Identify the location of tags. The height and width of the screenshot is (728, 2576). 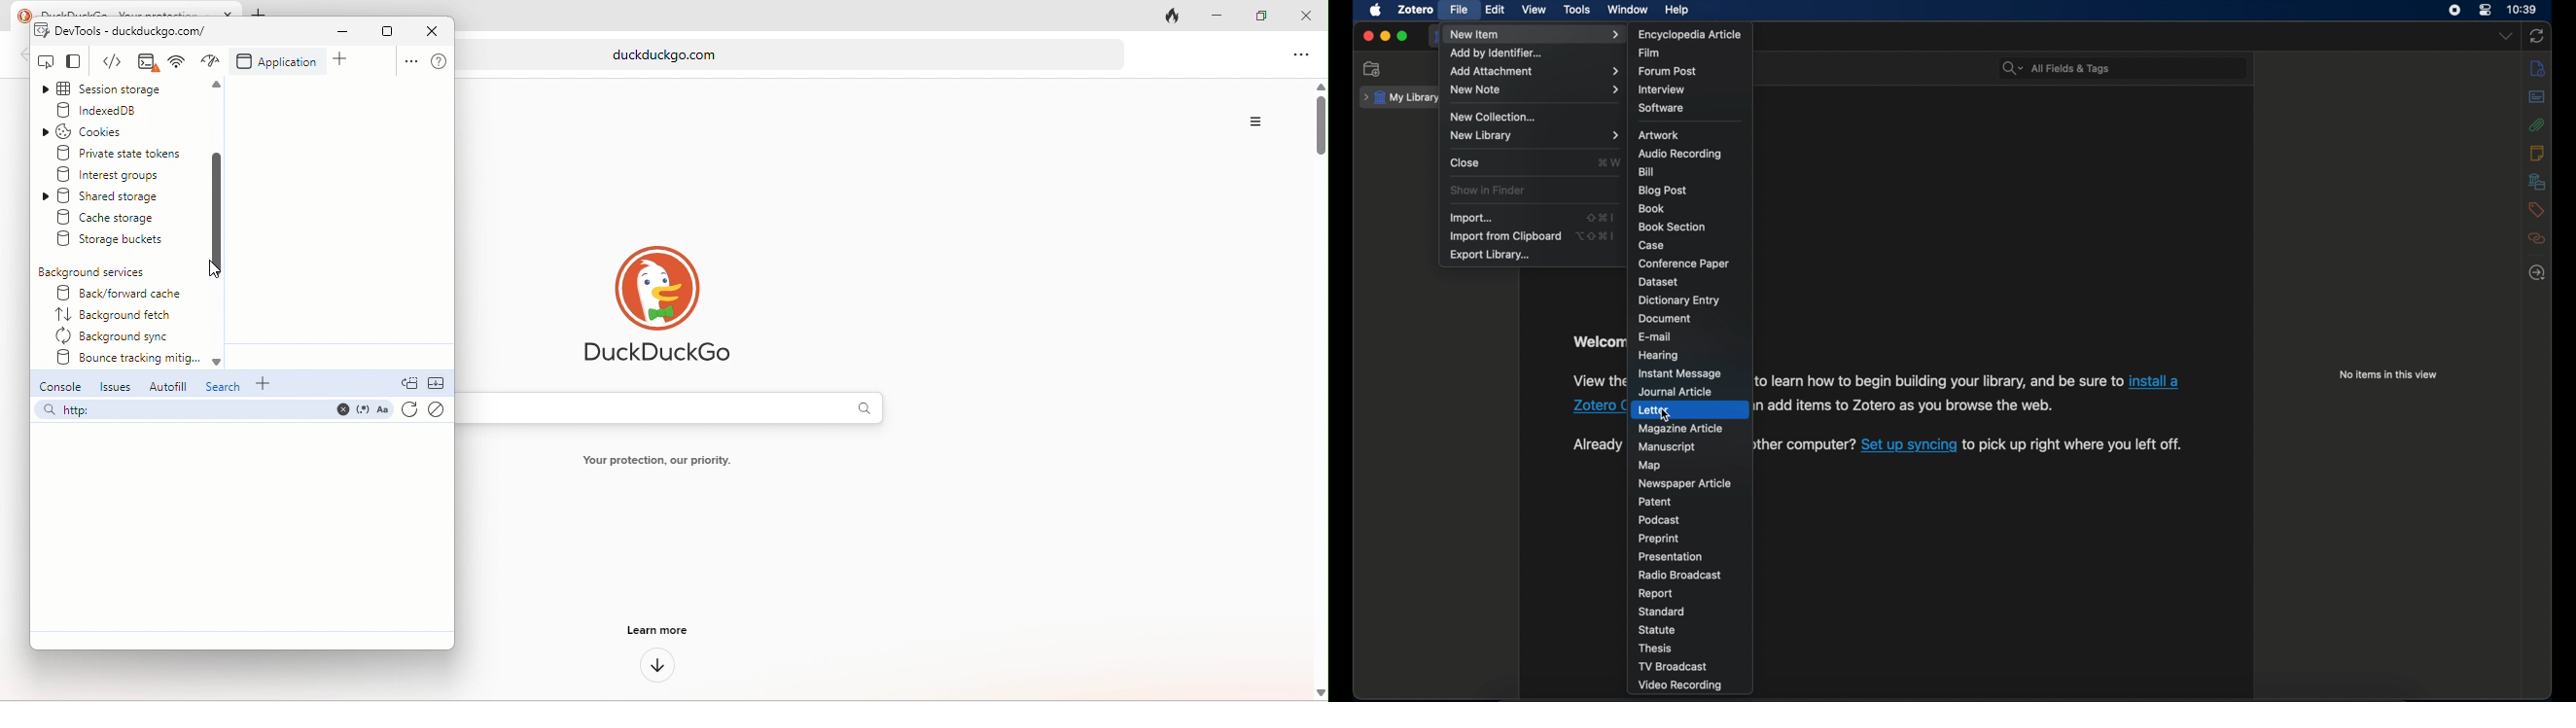
(2535, 210).